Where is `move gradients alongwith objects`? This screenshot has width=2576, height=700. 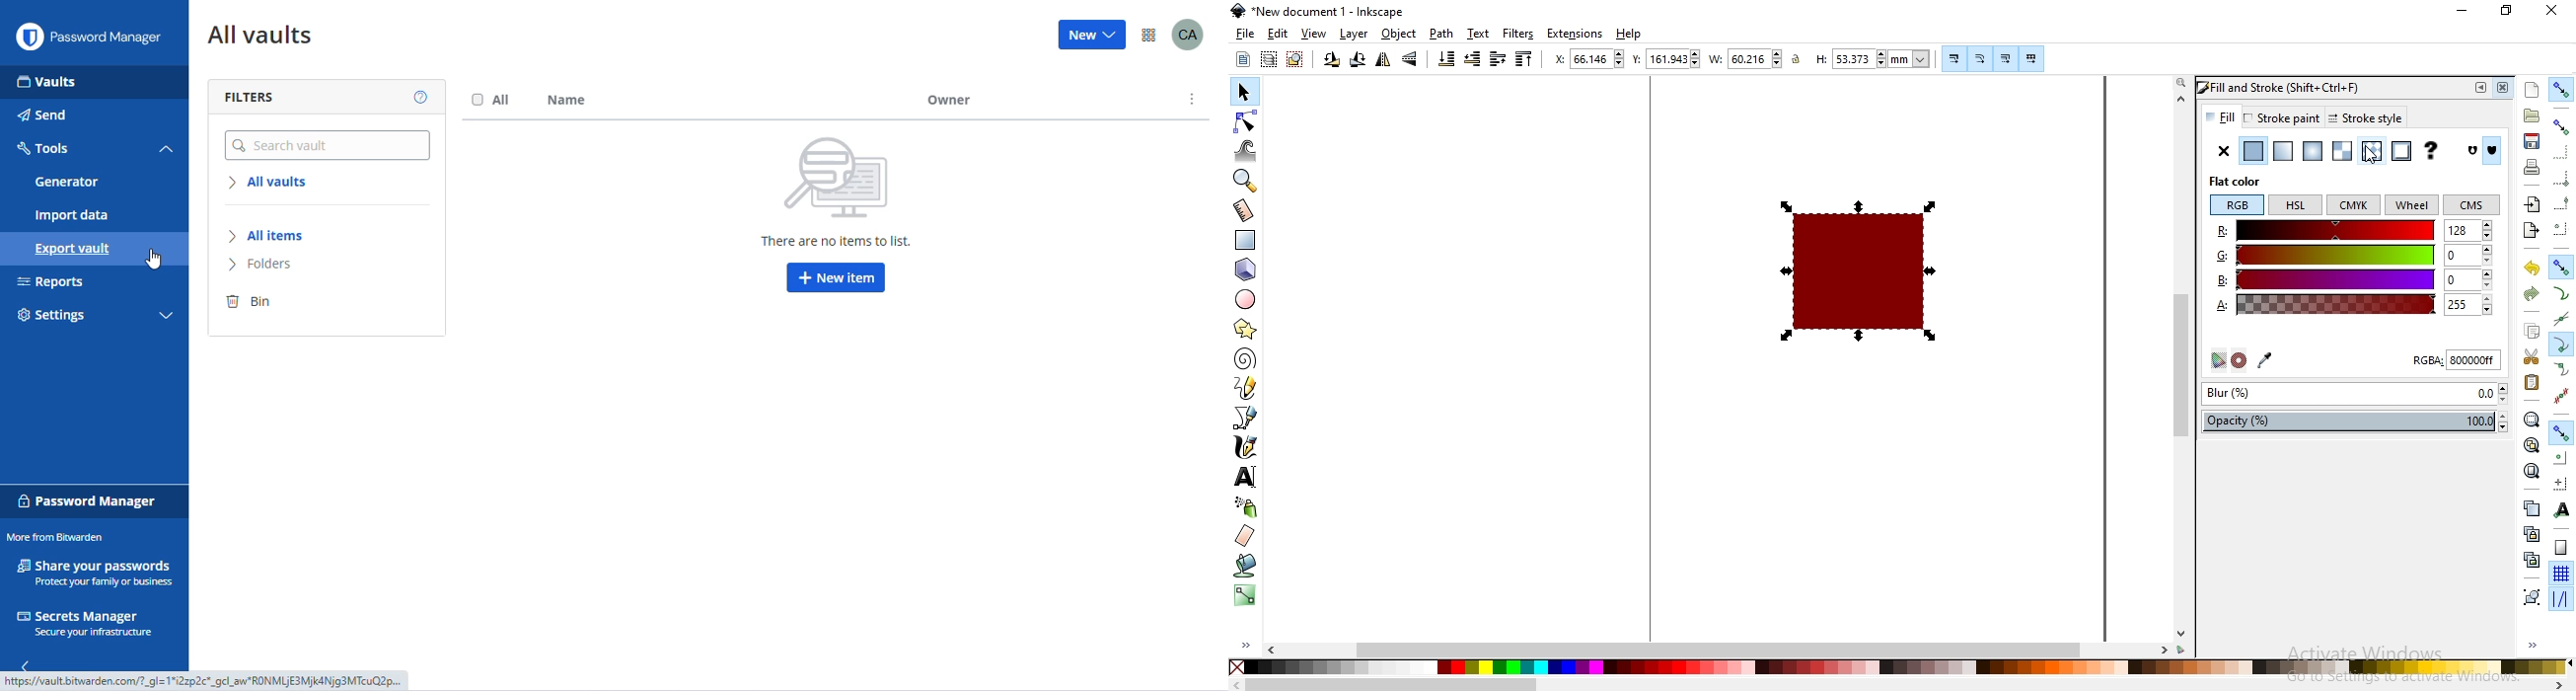 move gradients alongwith objects is located at coordinates (2005, 60).